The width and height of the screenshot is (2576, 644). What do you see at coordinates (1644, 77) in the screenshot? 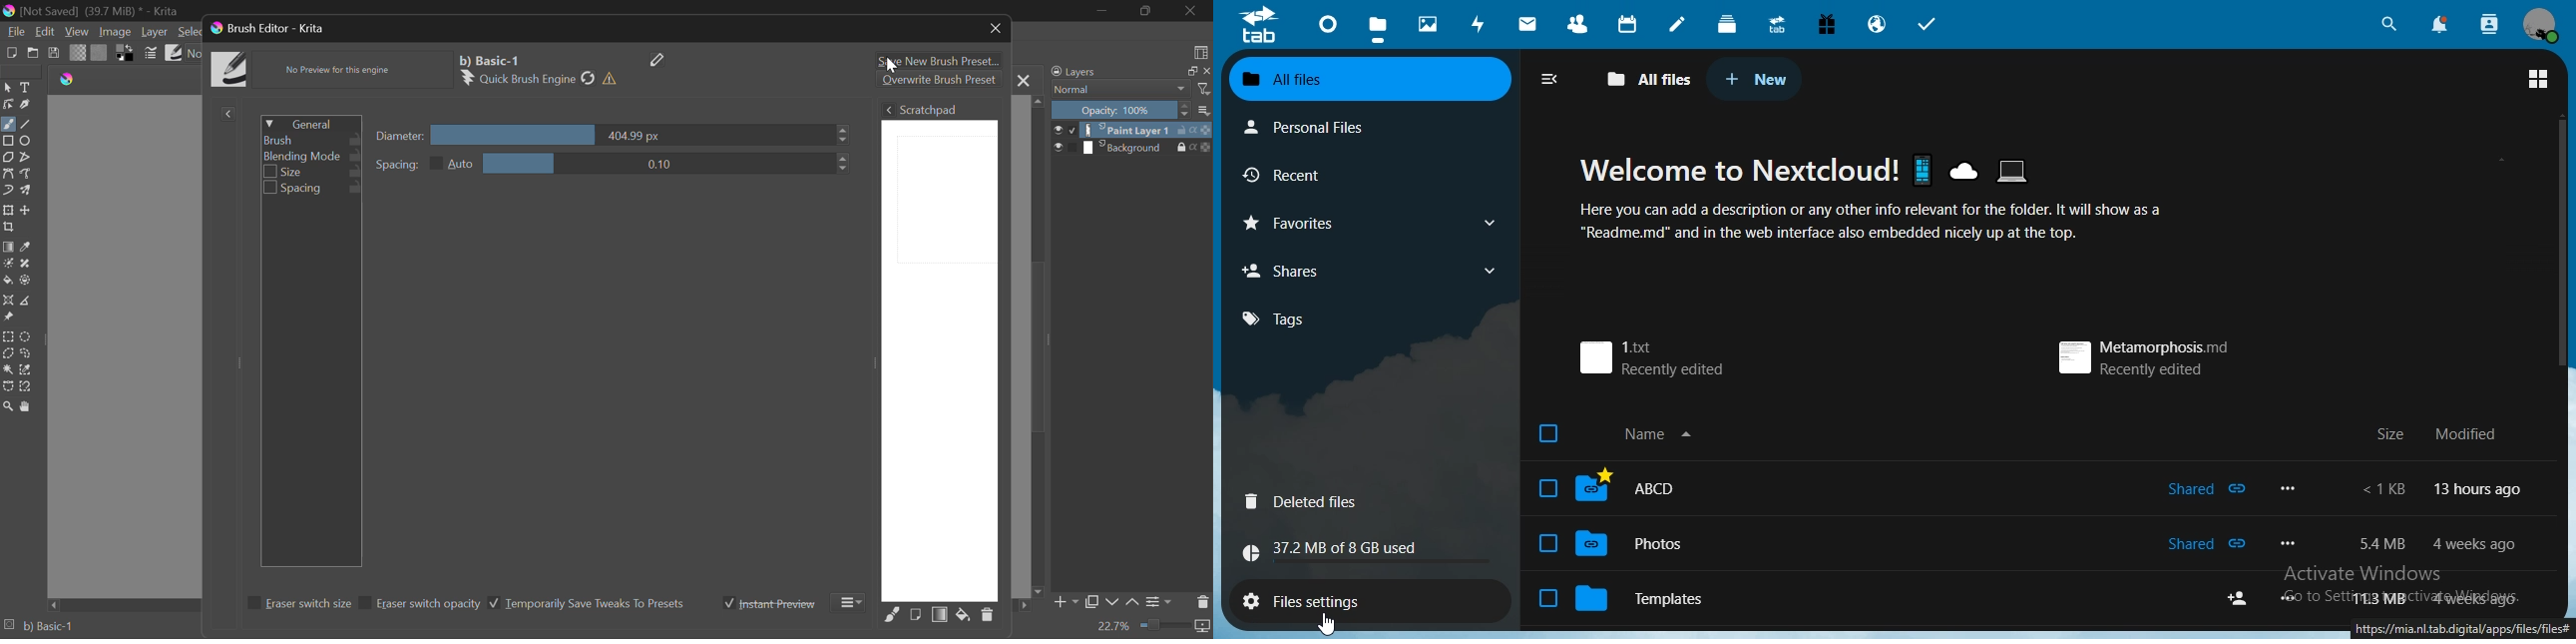
I see `all files` at bounding box center [1644, 77].